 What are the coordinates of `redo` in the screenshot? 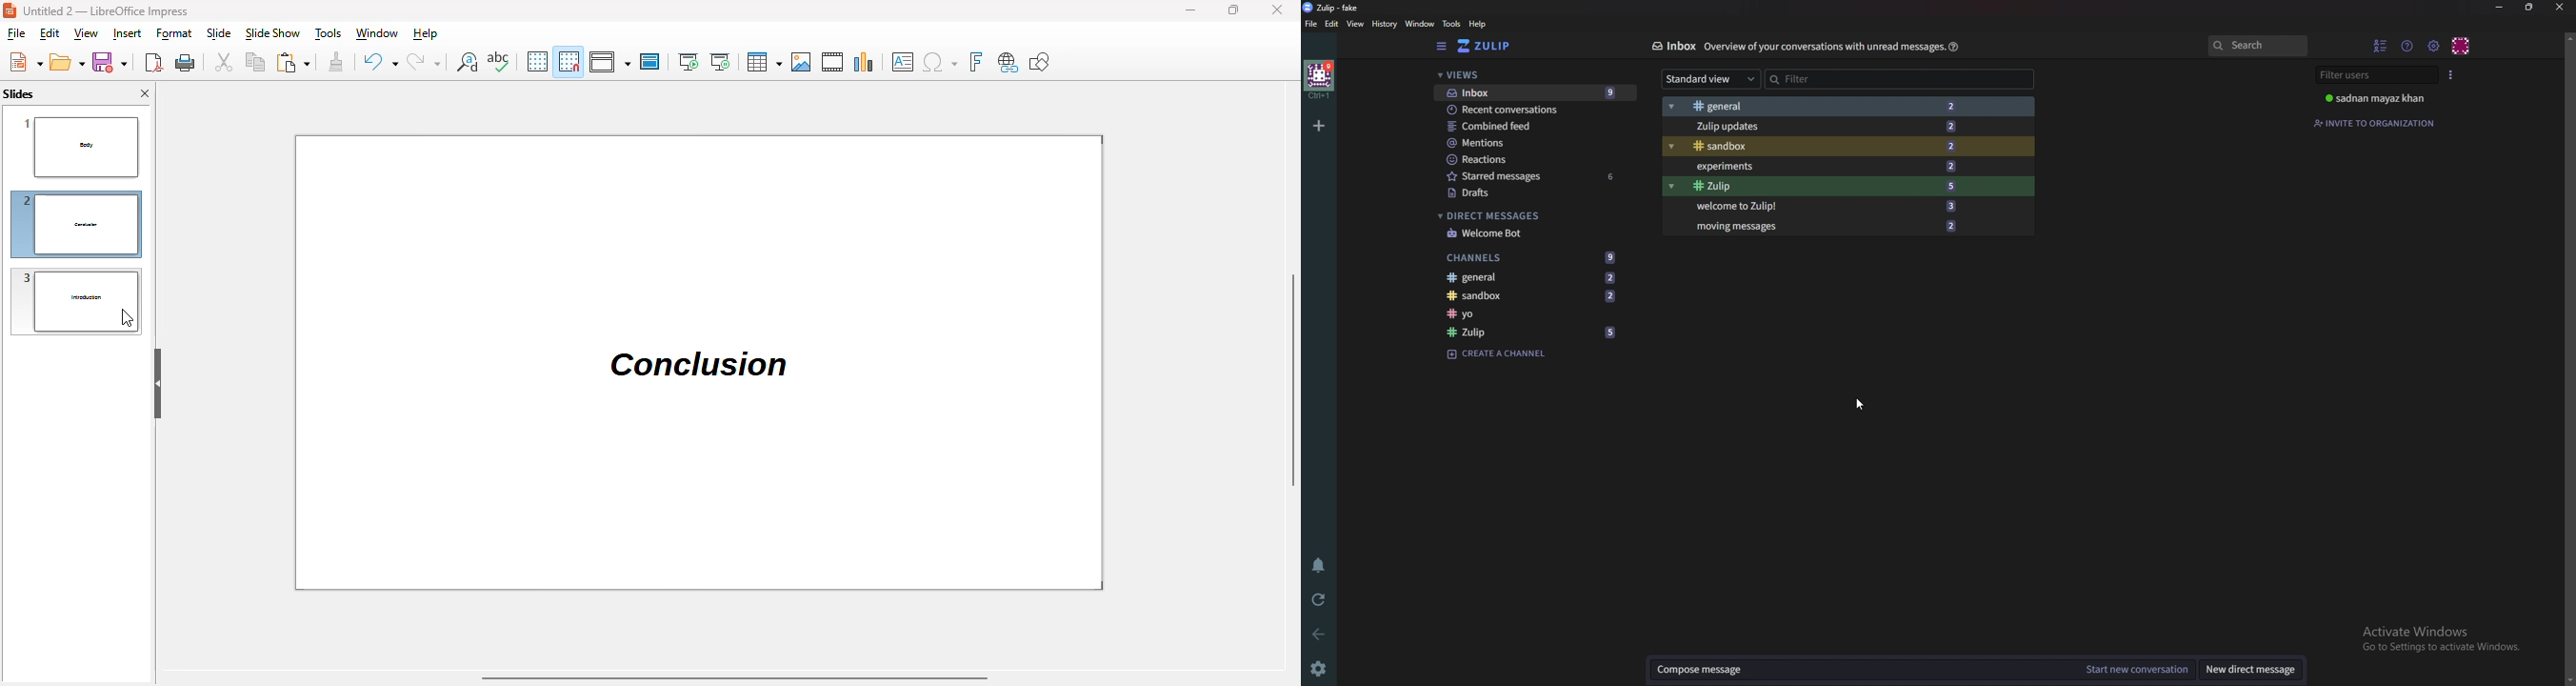 It's located at (424, 61).